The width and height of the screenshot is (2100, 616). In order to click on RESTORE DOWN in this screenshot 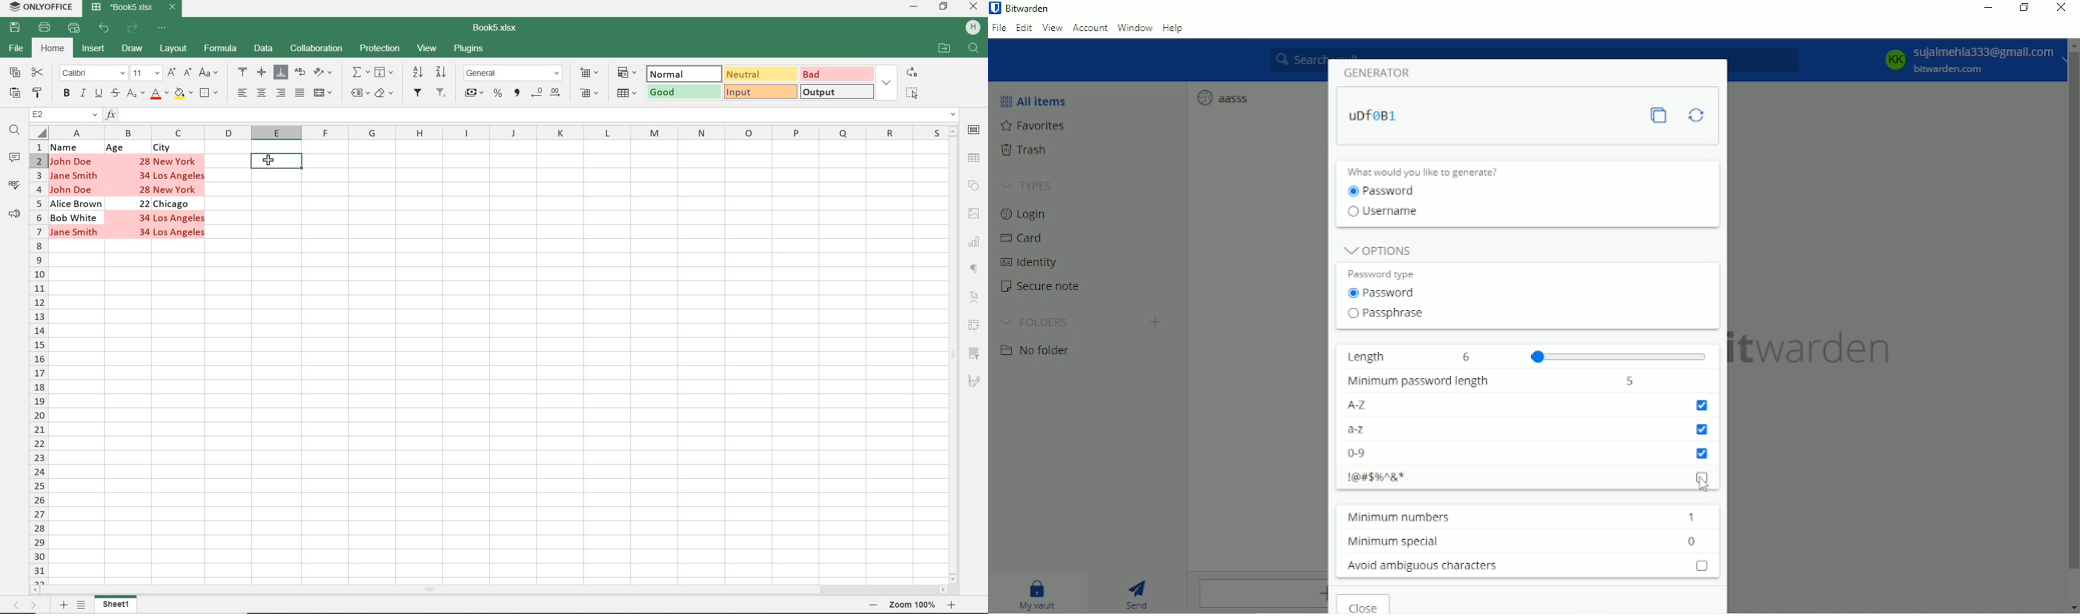, I will do `click(945, 7)`.